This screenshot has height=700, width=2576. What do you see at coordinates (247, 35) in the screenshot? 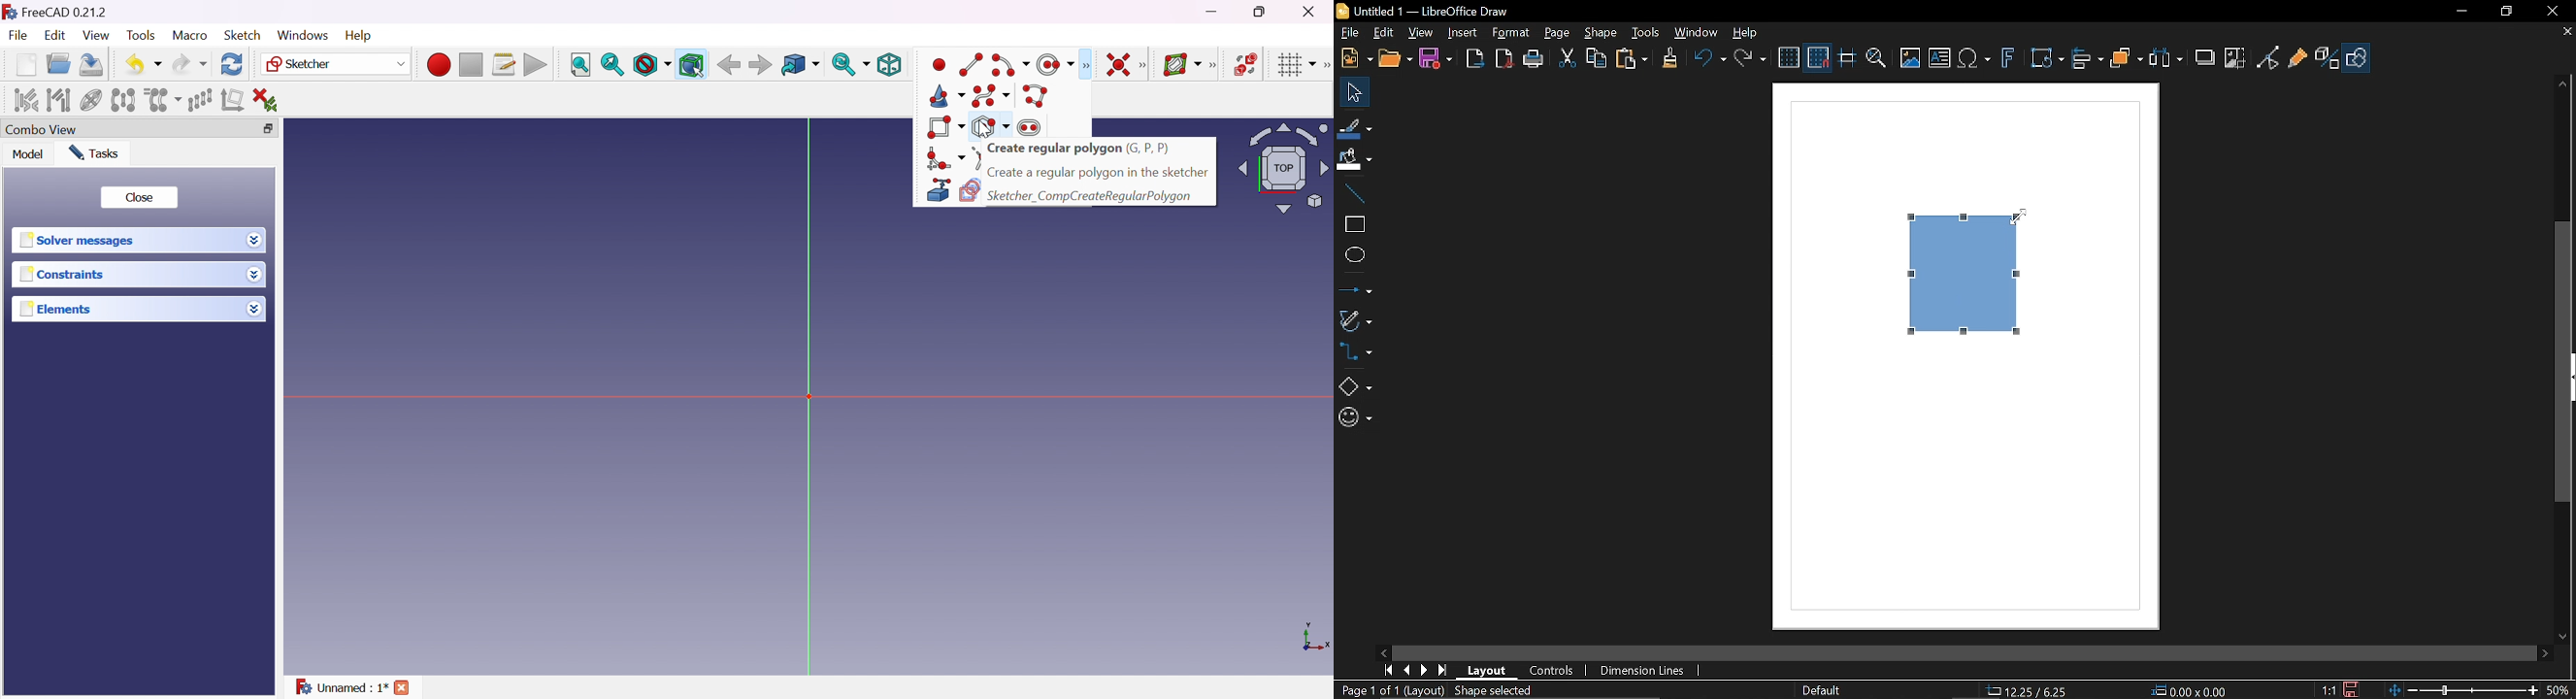
I see `Sketch` at bounding box center [247, 35].